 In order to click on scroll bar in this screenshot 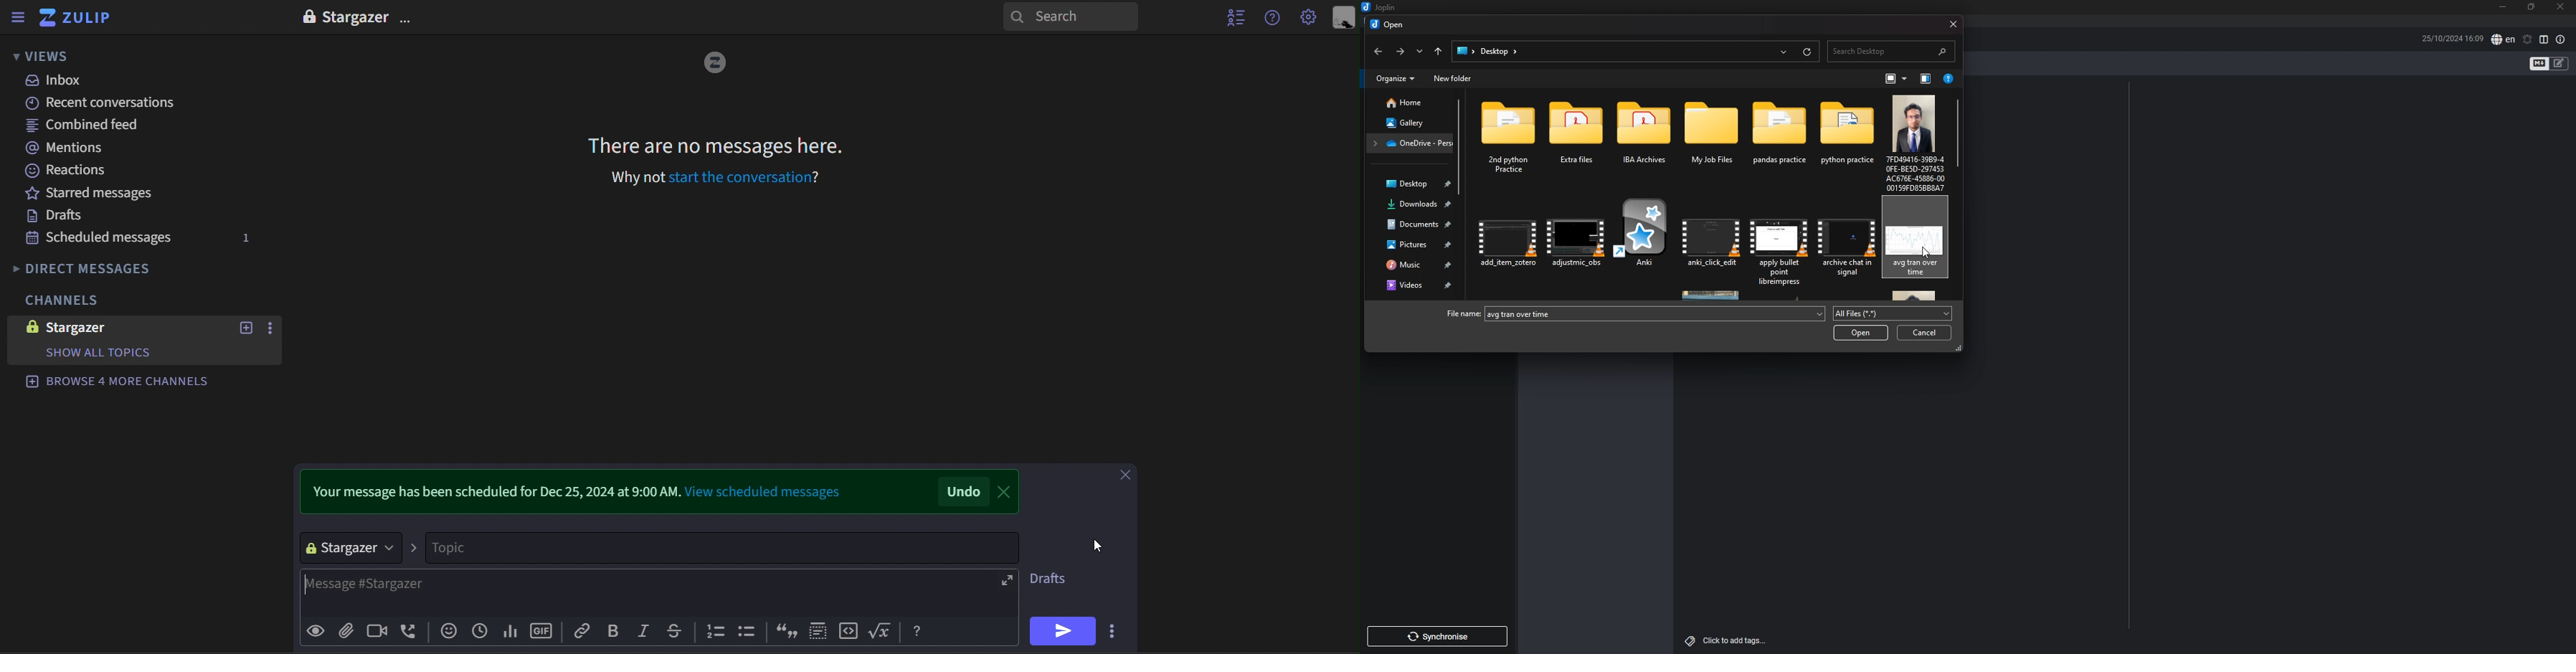, I will do `click(1959, 133)`.